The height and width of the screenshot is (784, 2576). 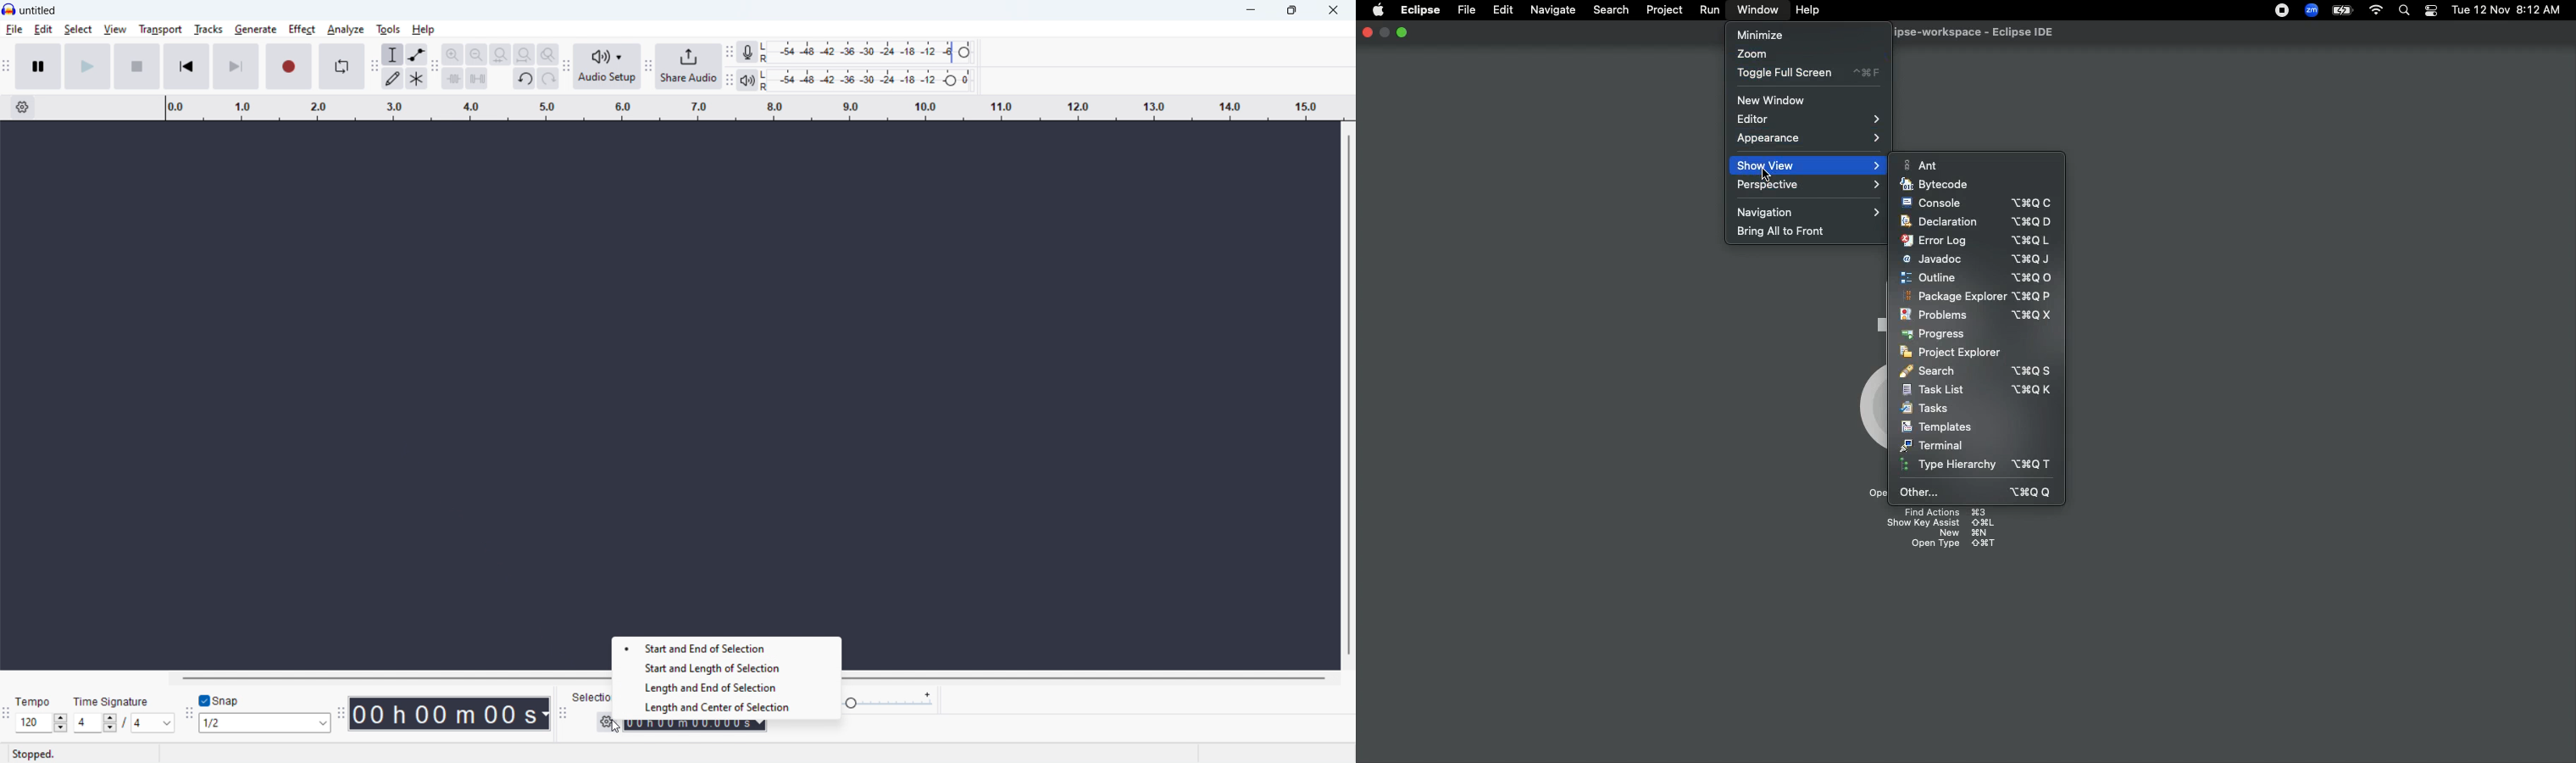 What do you see at coordinates (1964, 534) in the screenshot?
I see `New` at bounding box center [1964, 534].